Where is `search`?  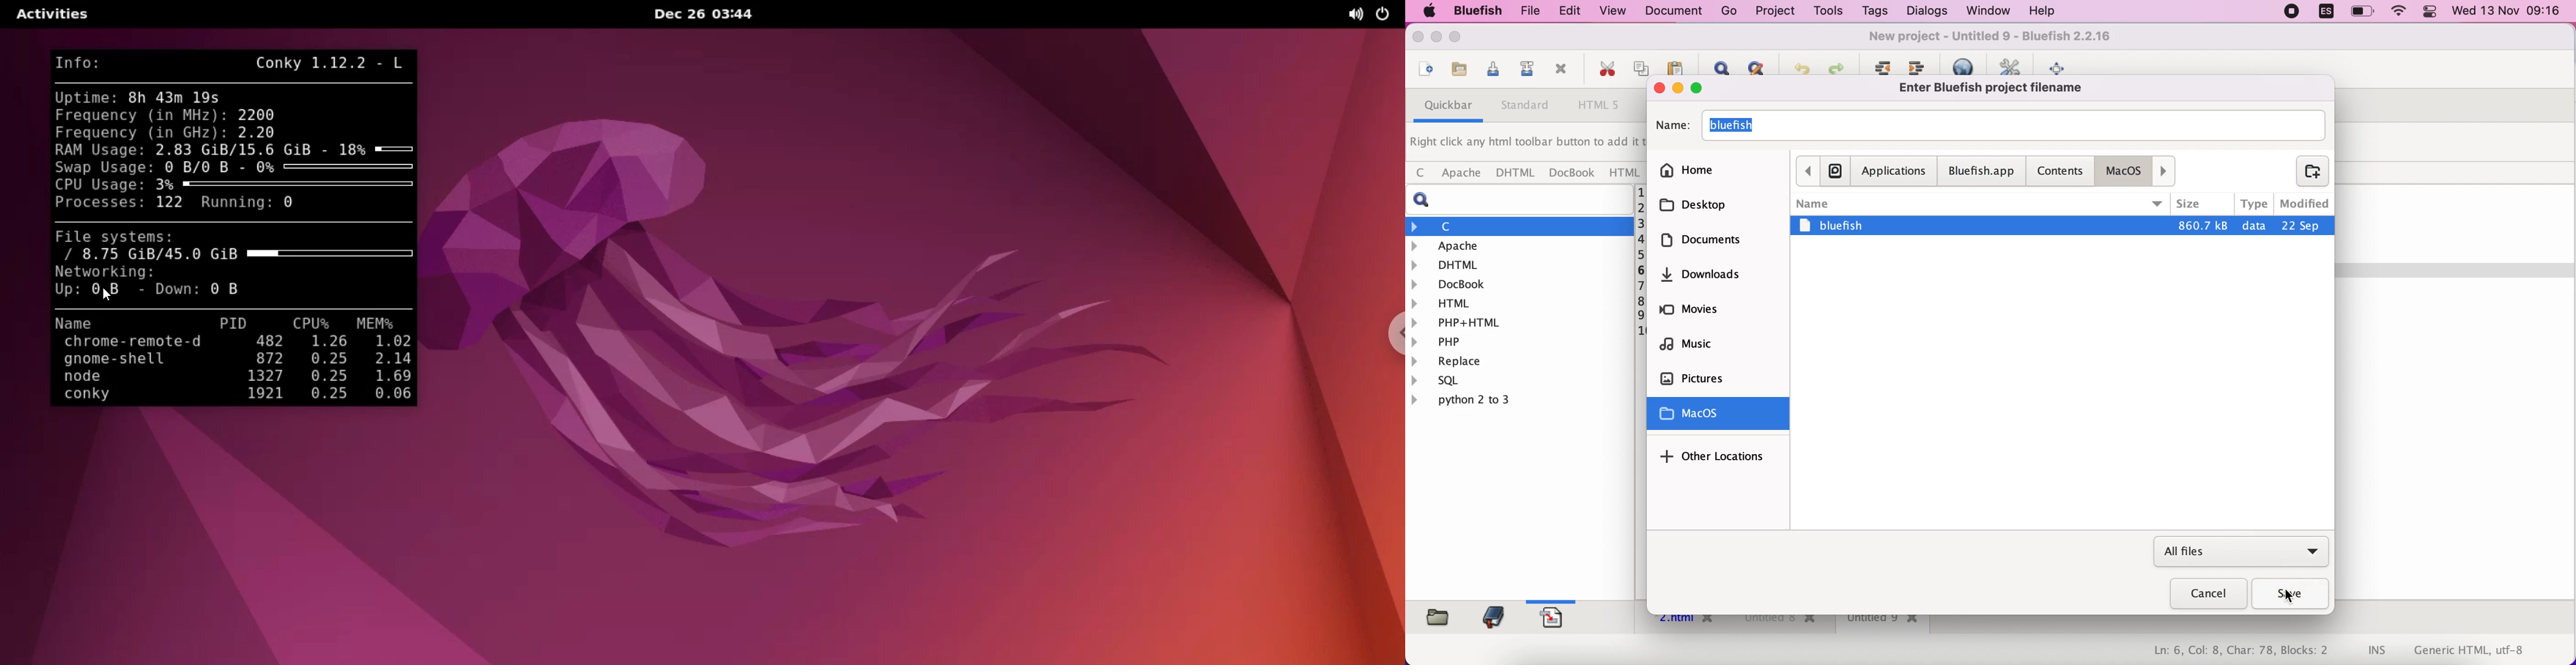
search is located at coordinates (1524, 200).